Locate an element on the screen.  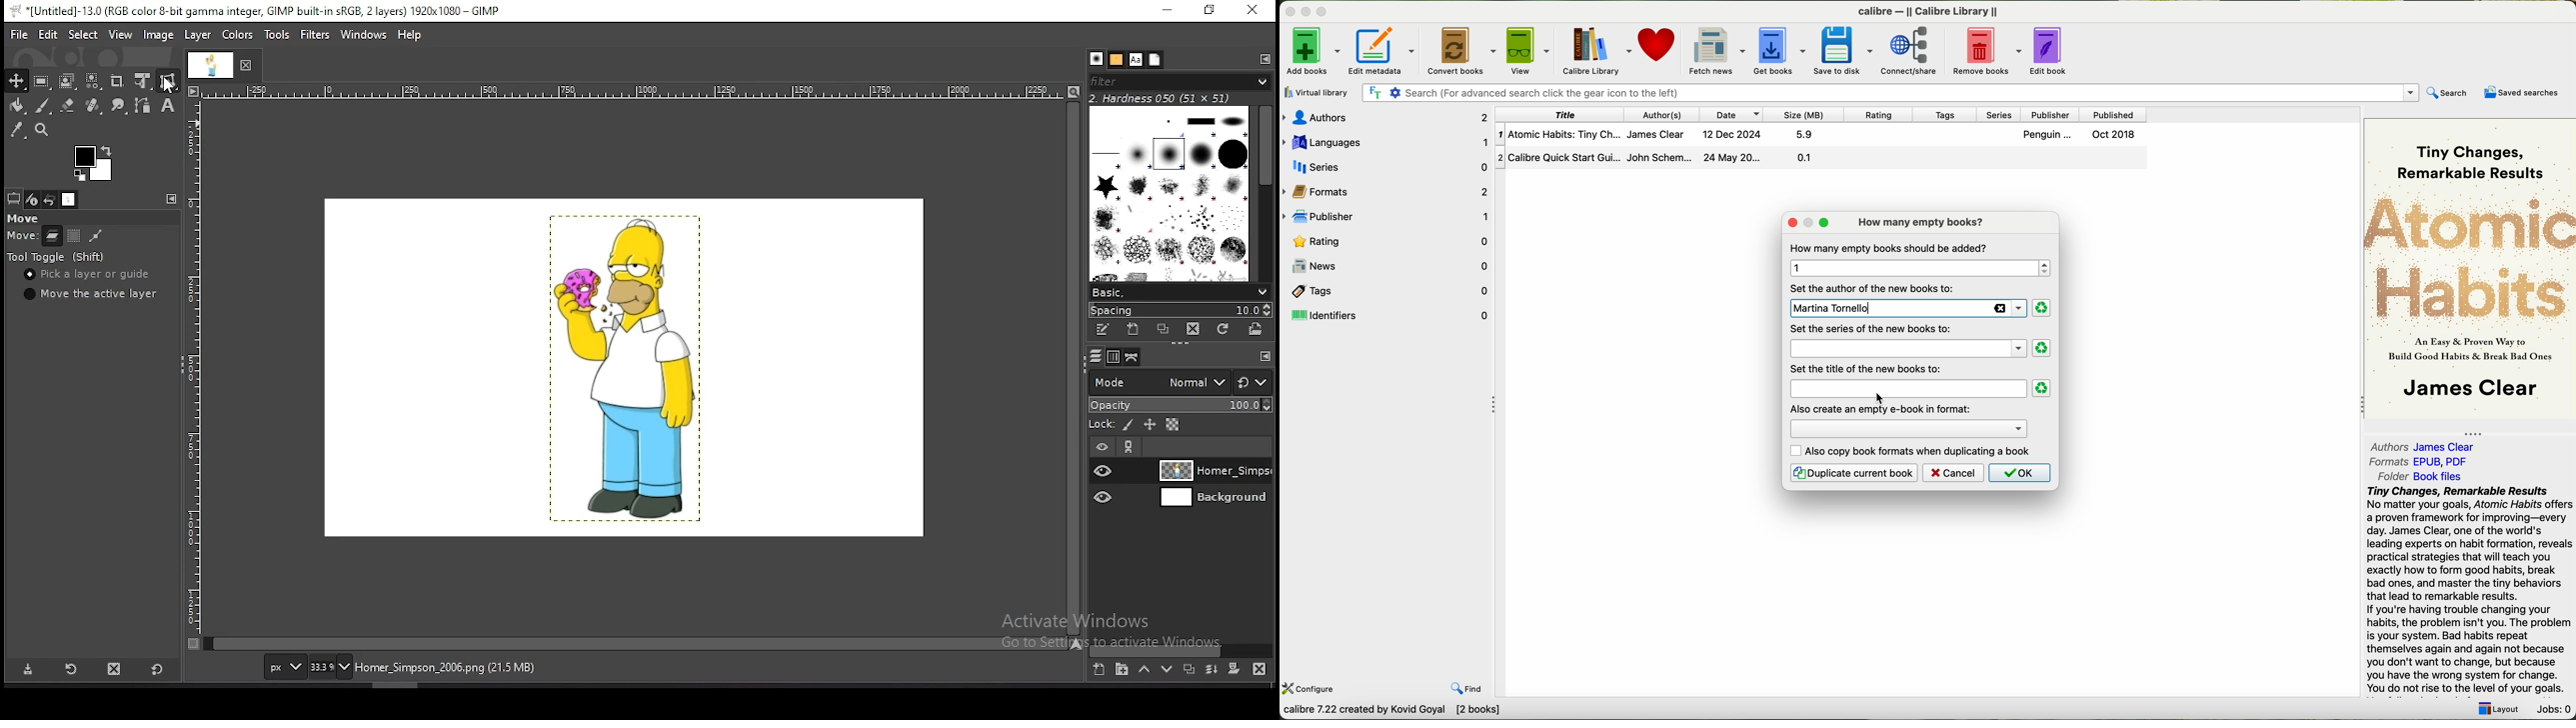
calibre library is located at coordinates (1595, 50).